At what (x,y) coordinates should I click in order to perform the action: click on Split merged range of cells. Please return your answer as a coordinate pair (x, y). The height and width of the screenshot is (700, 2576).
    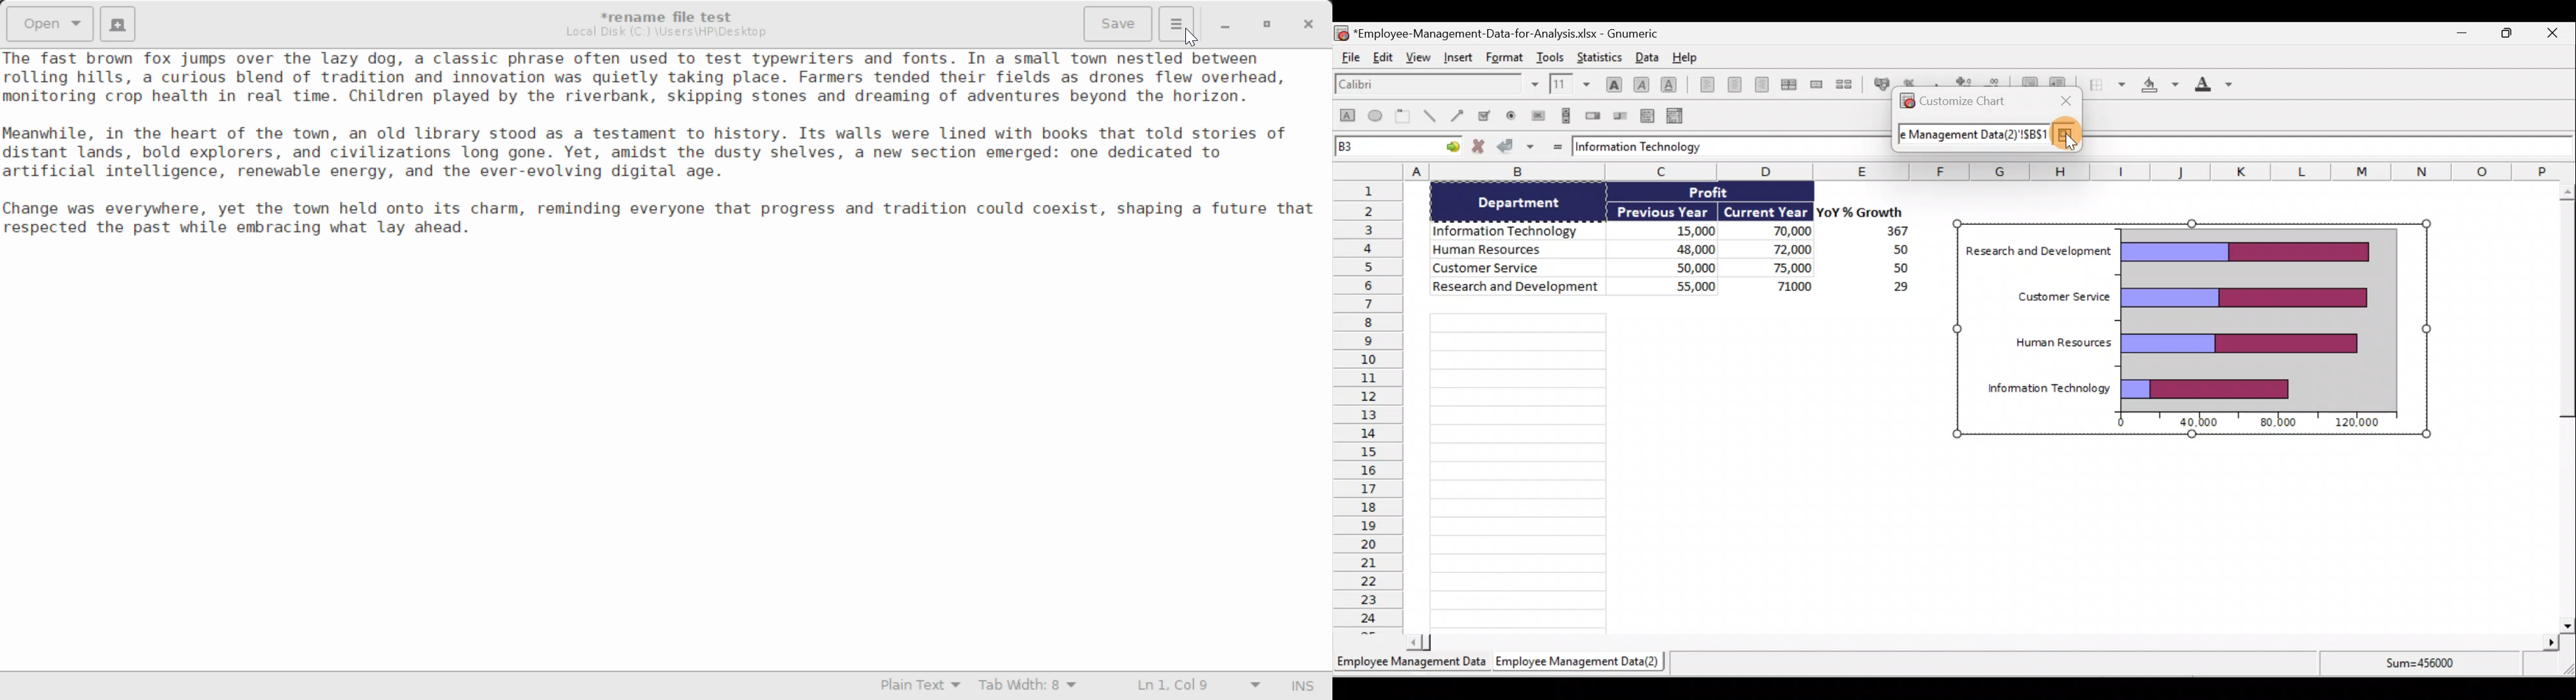
    Looking at the image, I should click on (1844, 84).